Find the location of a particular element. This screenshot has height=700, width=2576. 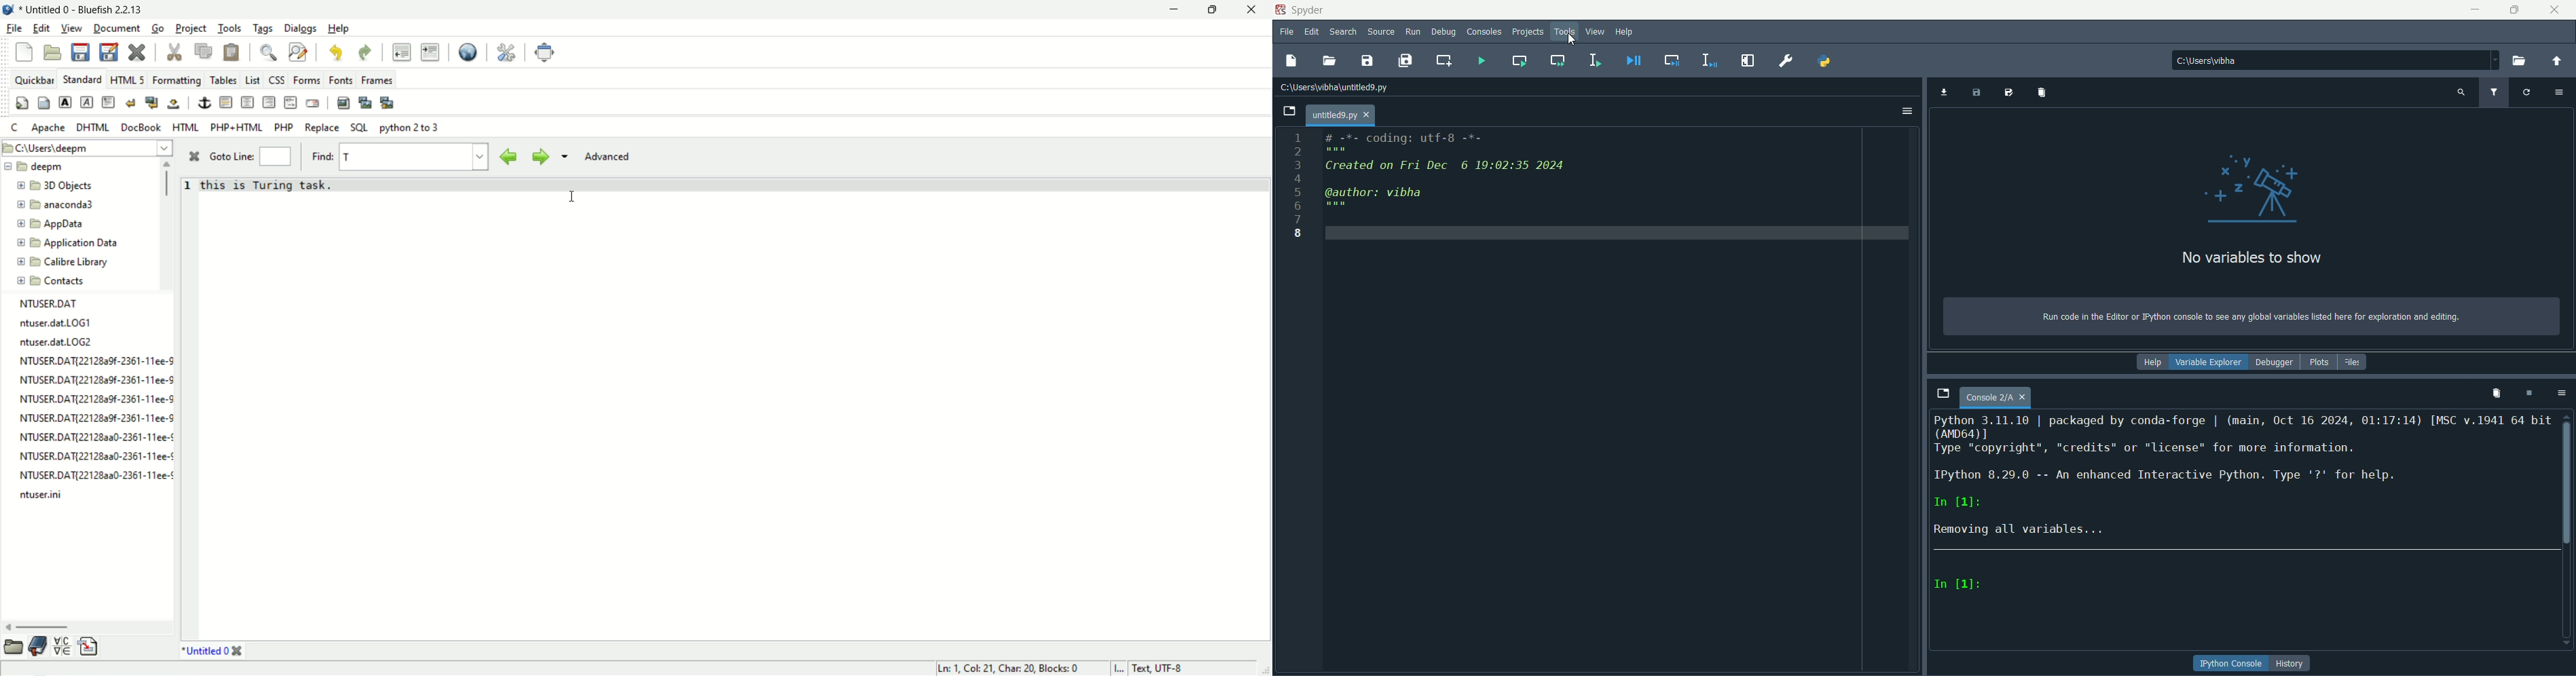

snippets is located at coordinates (90, 649).